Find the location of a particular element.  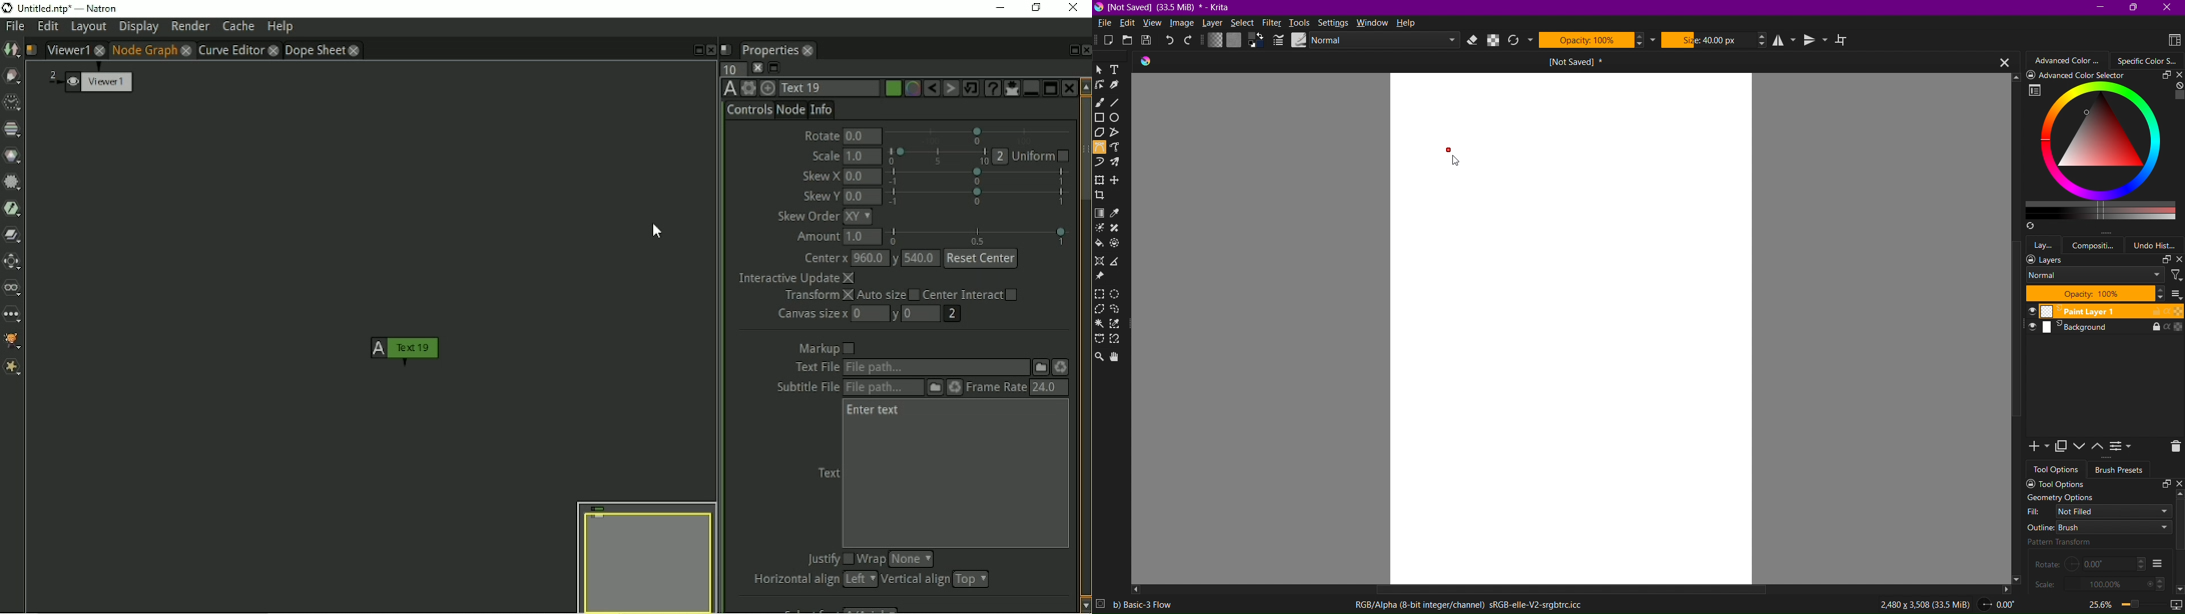

Paint Layer 1 is located at coordinates (2101, 312).